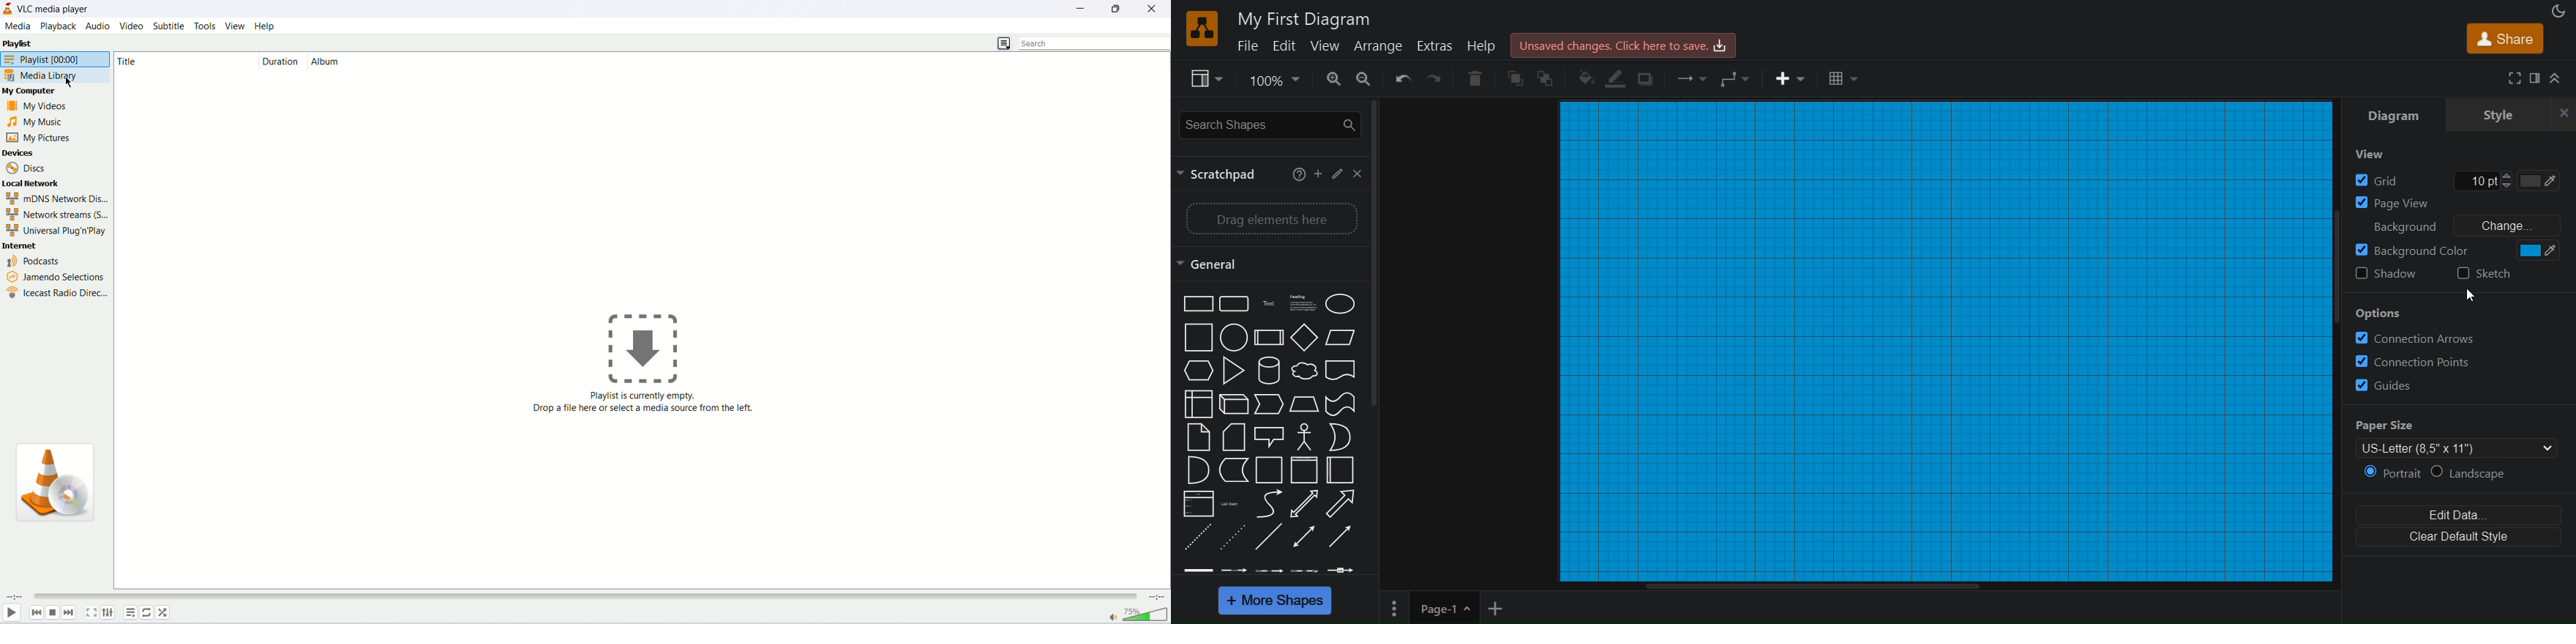  I want to click on random, so click(164, 614).